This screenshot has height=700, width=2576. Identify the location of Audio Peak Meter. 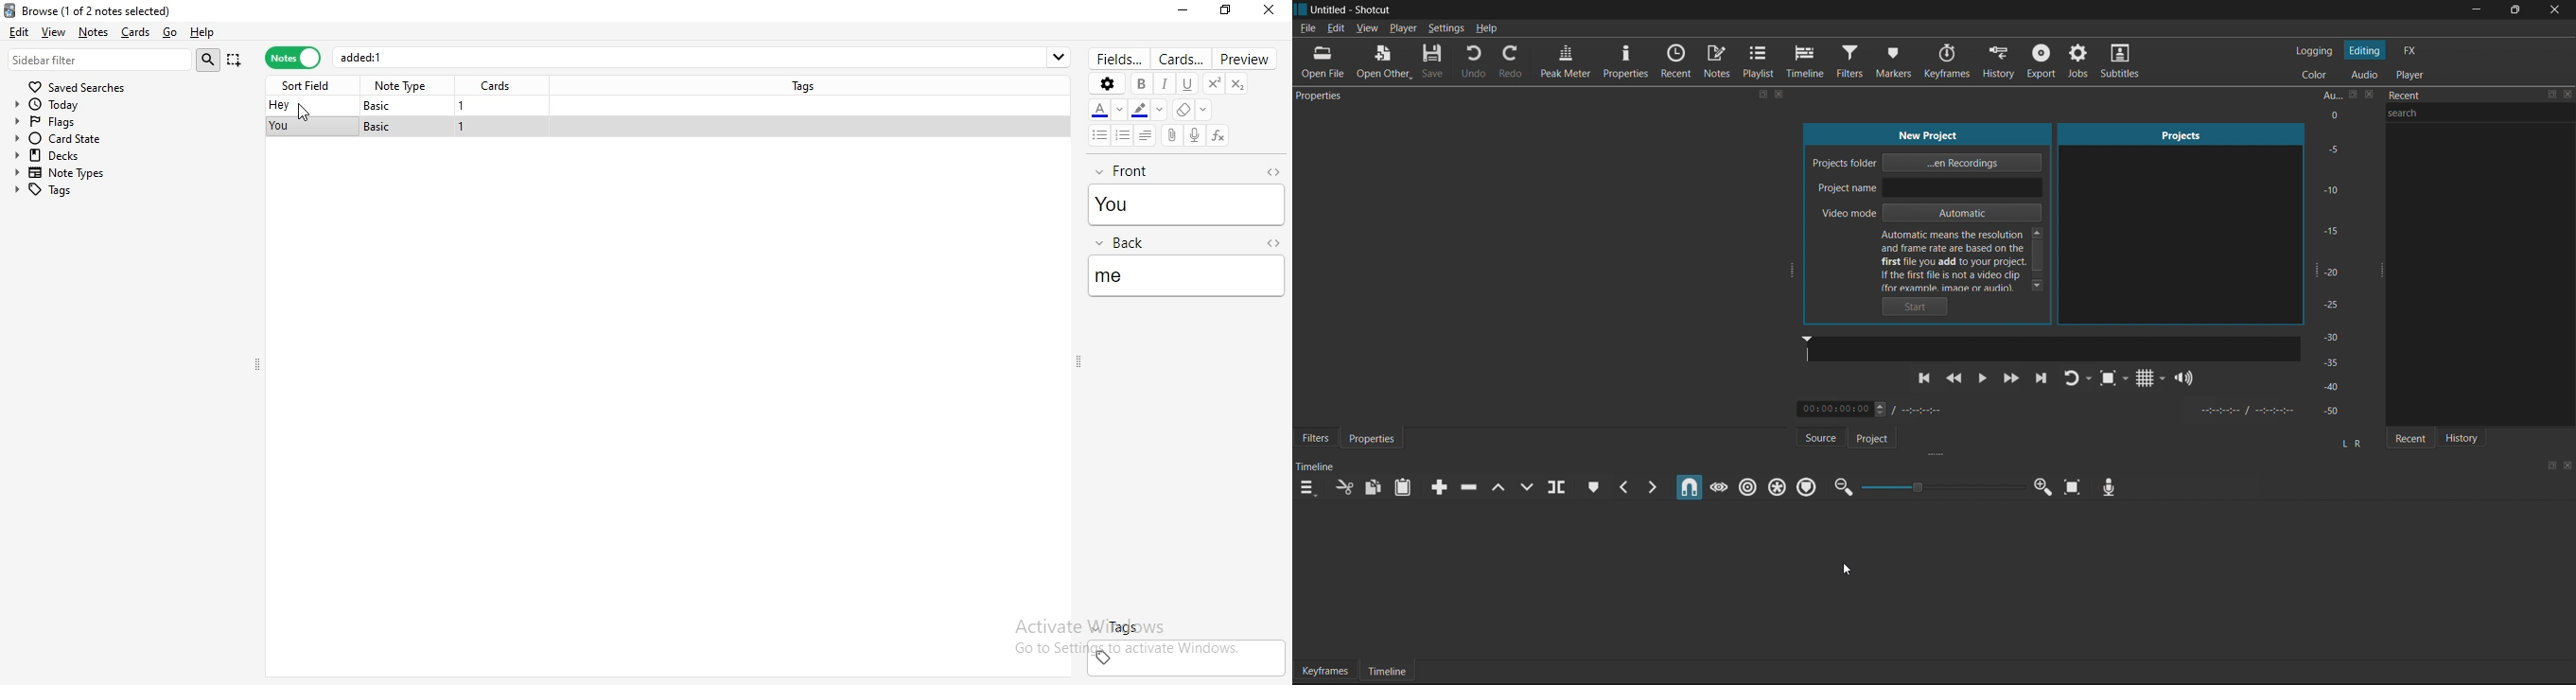
(2343, 255).